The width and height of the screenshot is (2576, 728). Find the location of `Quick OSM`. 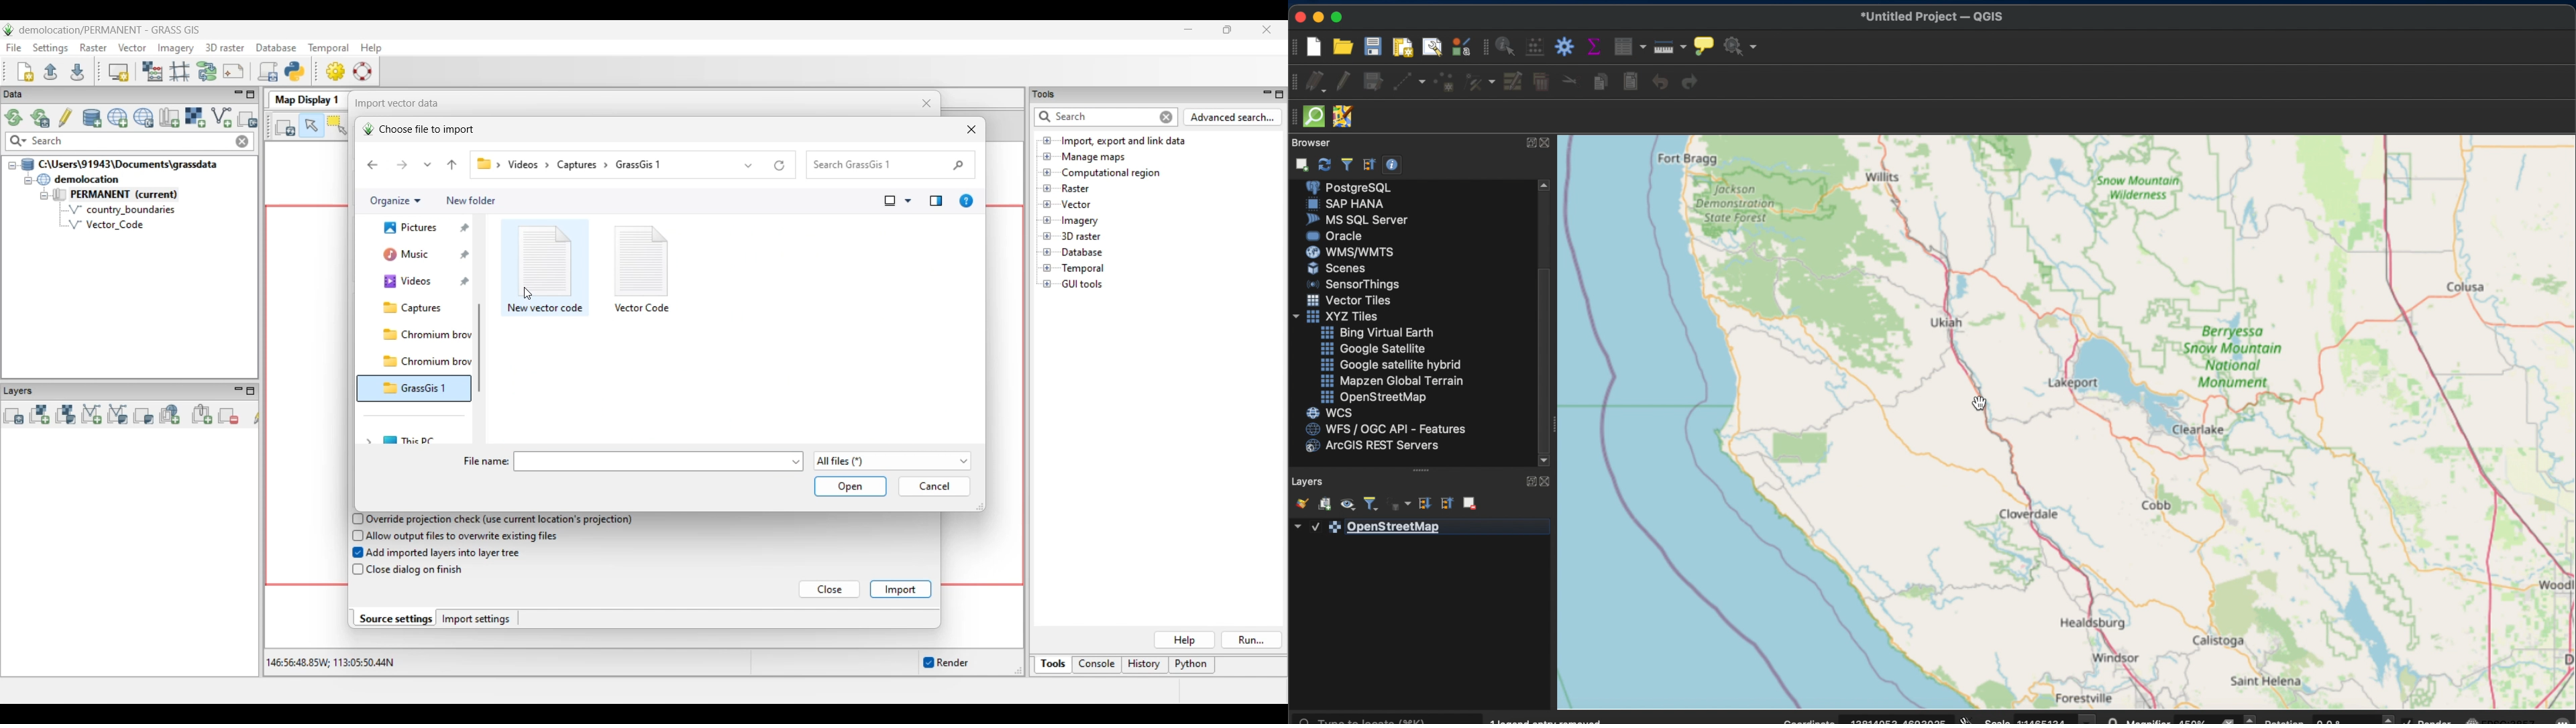

Quick OSM is located at coordinates (1314, 117).